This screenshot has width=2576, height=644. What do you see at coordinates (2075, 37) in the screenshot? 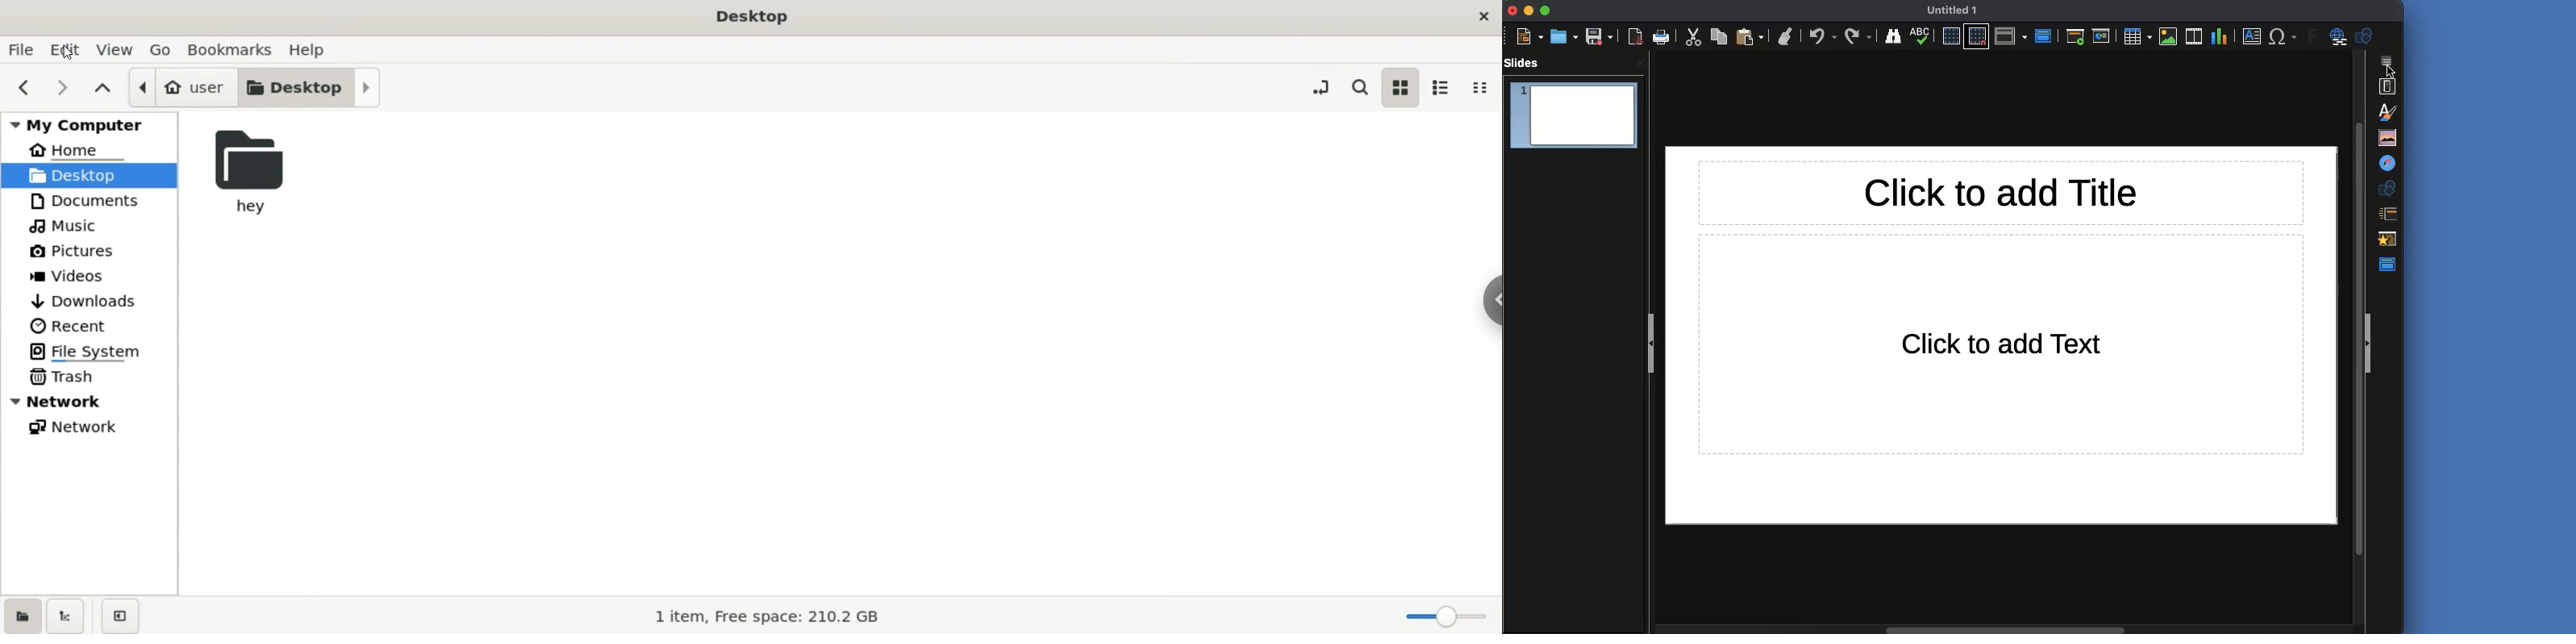
I see `Start from first slide` at bounding box center [2075, 37].